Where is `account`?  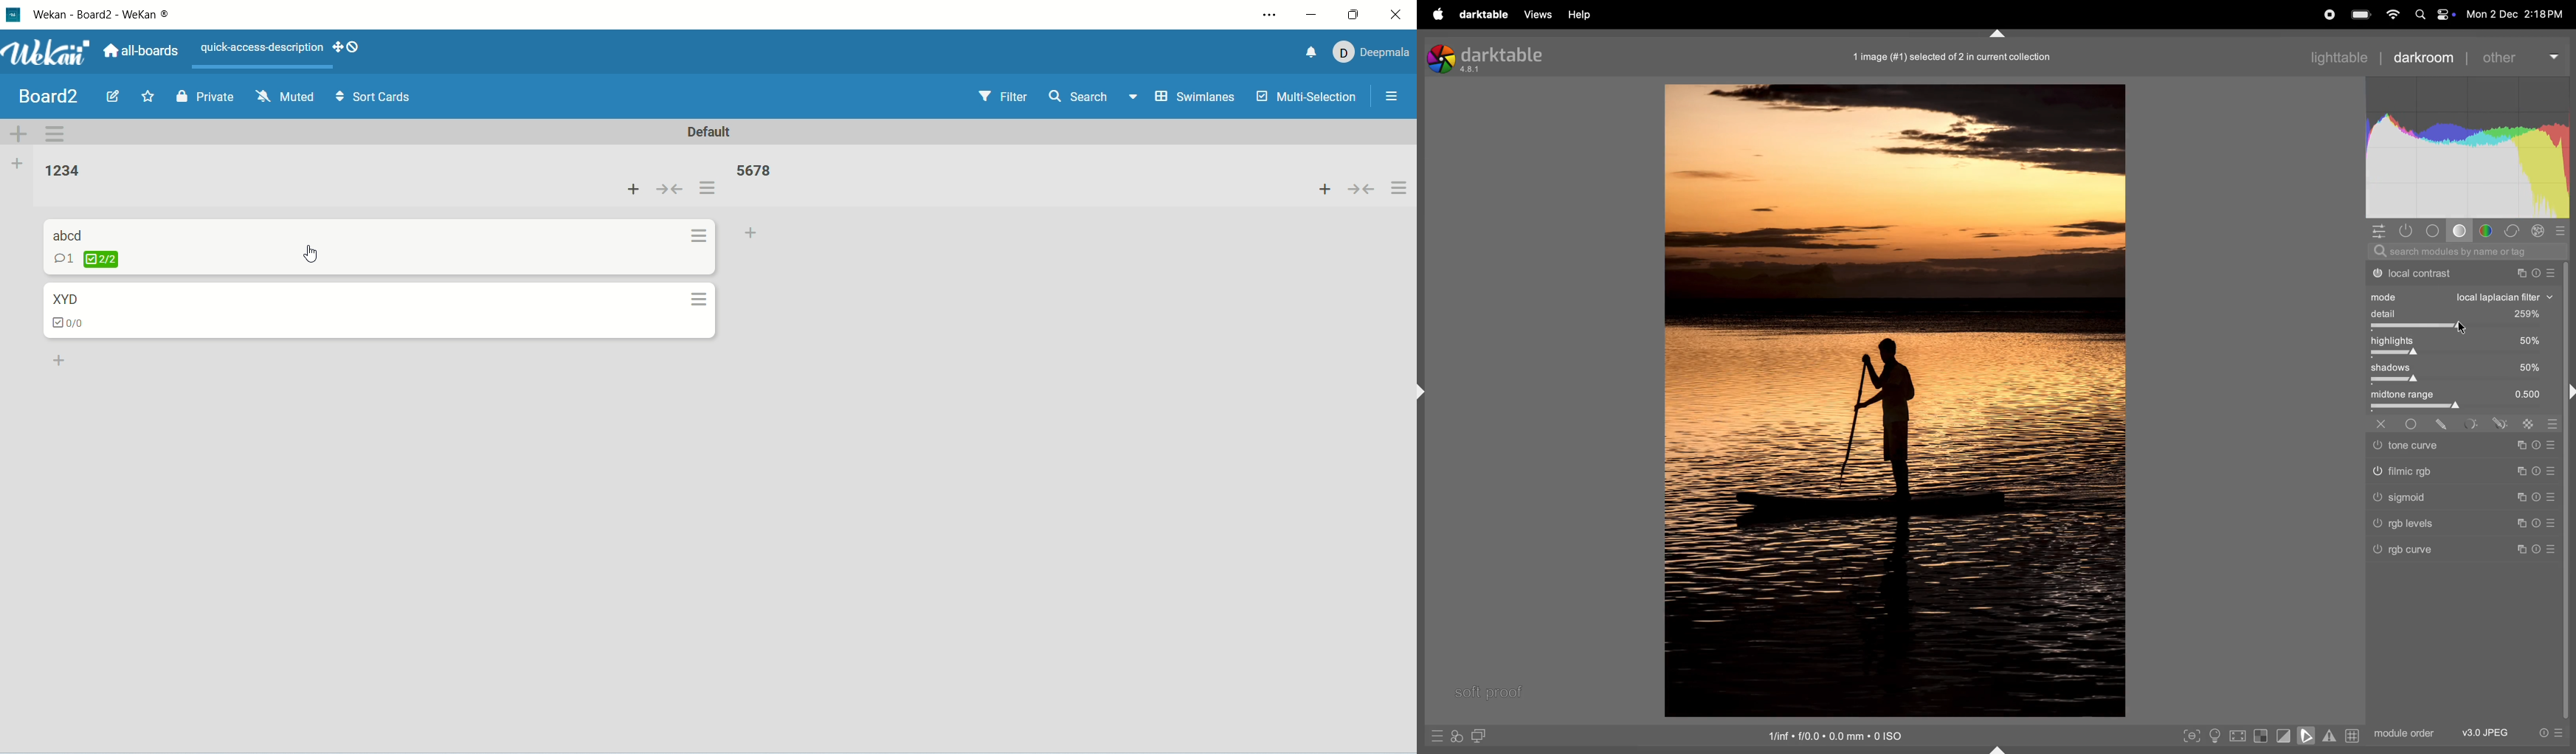
account is located at coordinates (1372, 52).